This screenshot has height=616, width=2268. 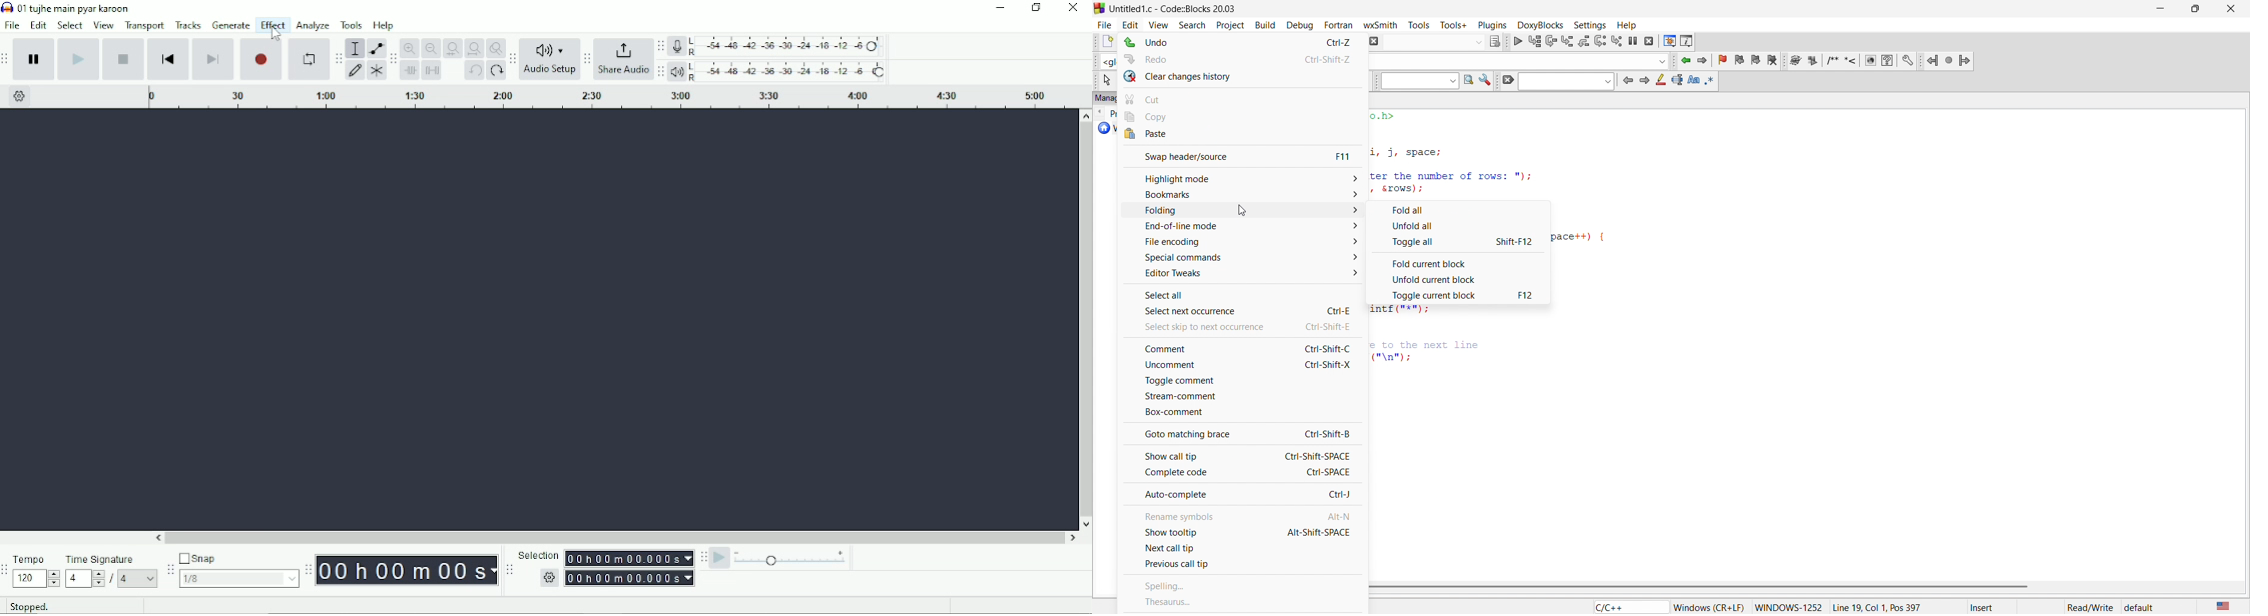 I want to click on fold current block, so click(x=1460, y=261).